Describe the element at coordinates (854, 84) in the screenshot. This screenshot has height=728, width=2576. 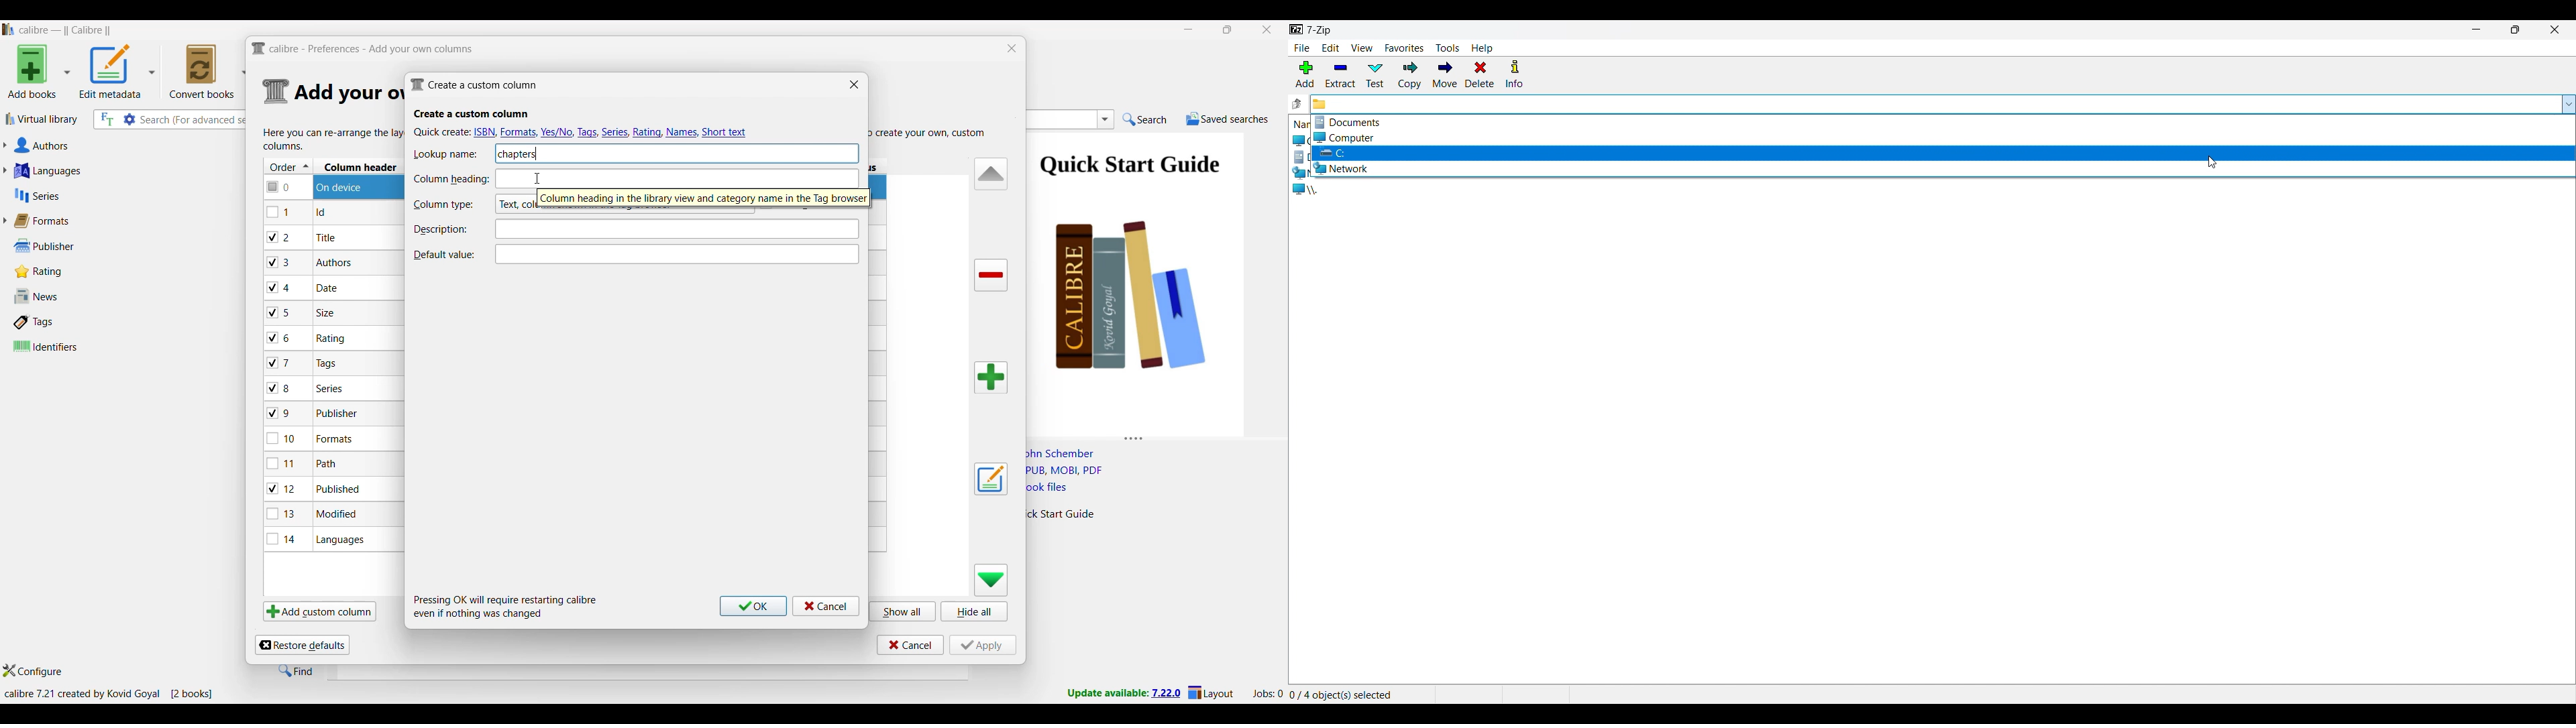
I see `Close window` at that location.